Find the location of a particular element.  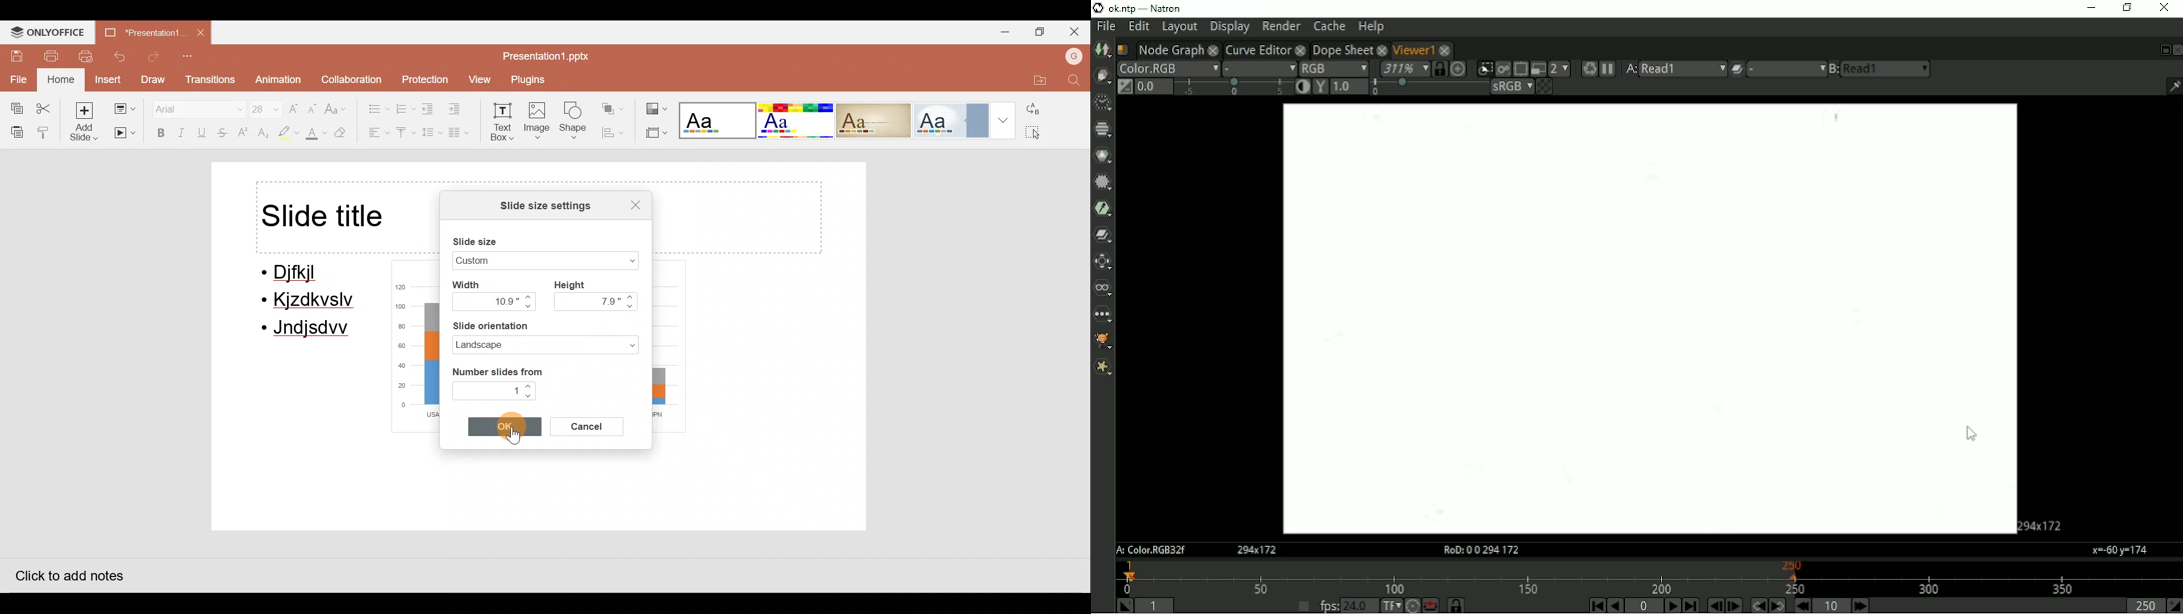

Select slide size is located at coordinates (655, 134).